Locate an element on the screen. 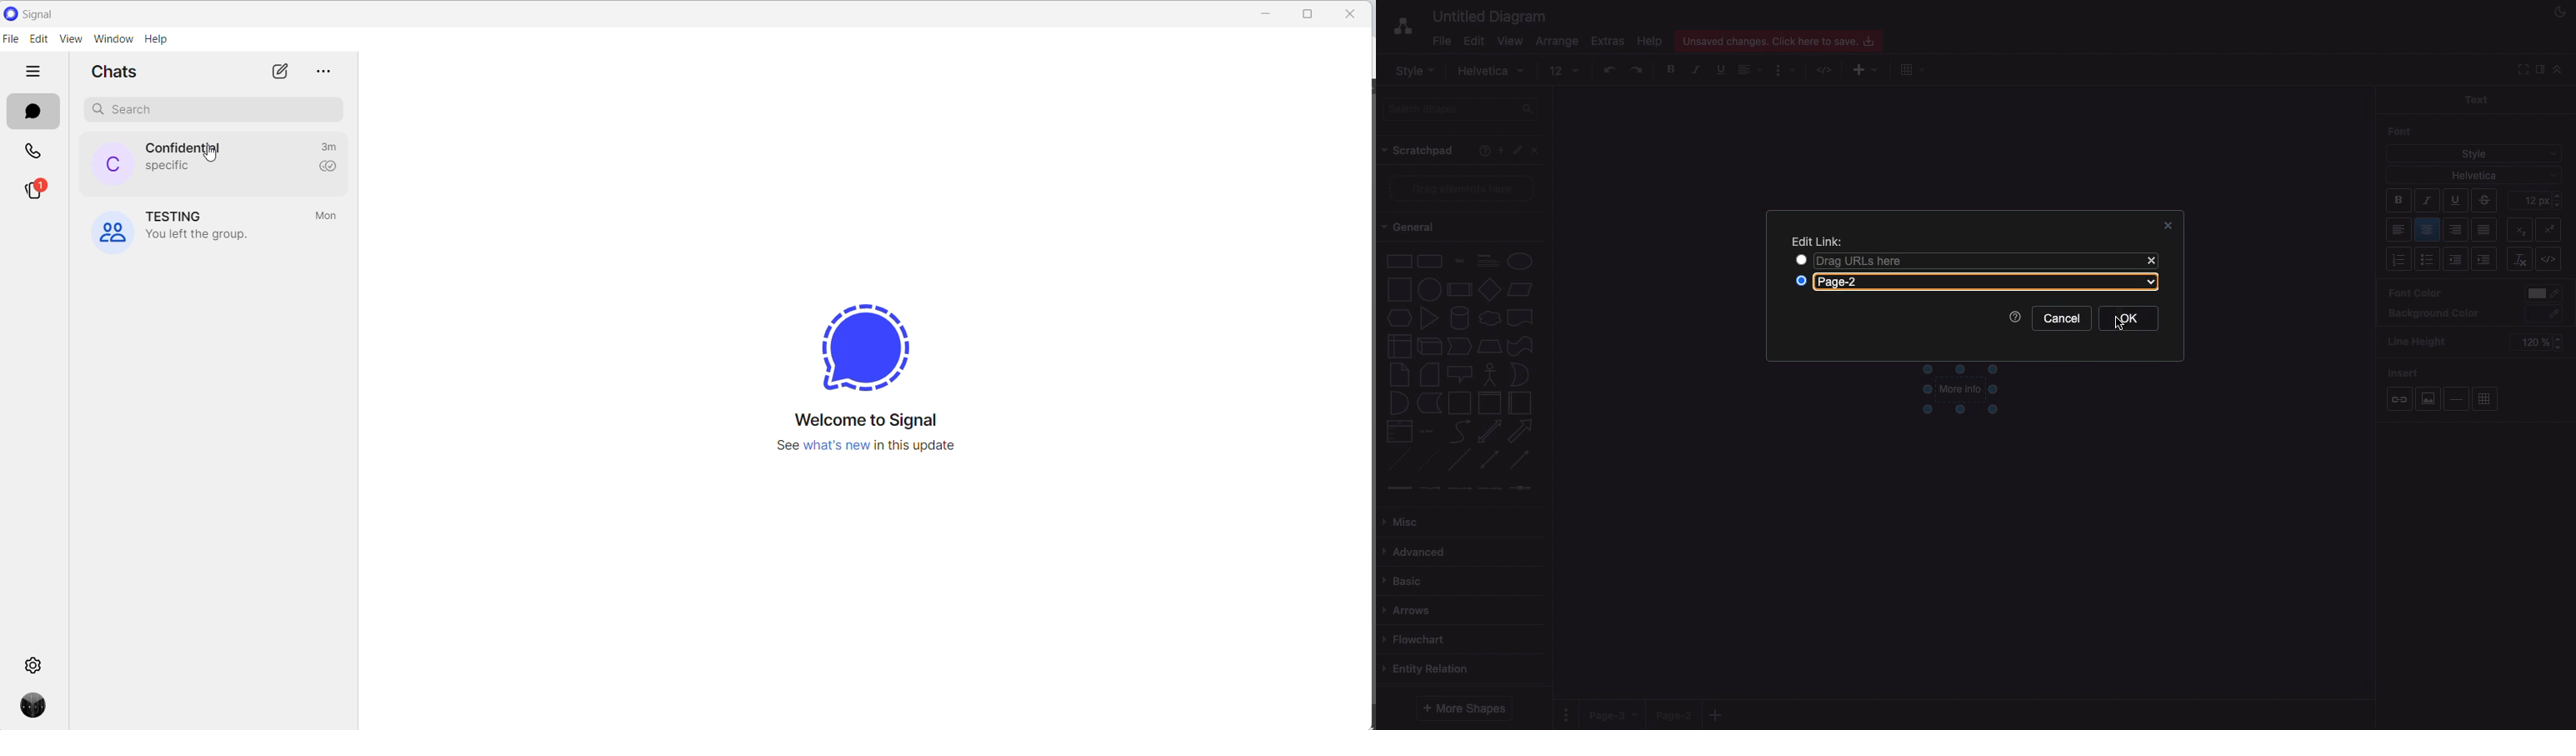 This screenshot has width=2576, height=756. Edit is located at coordinates (1518, 151).